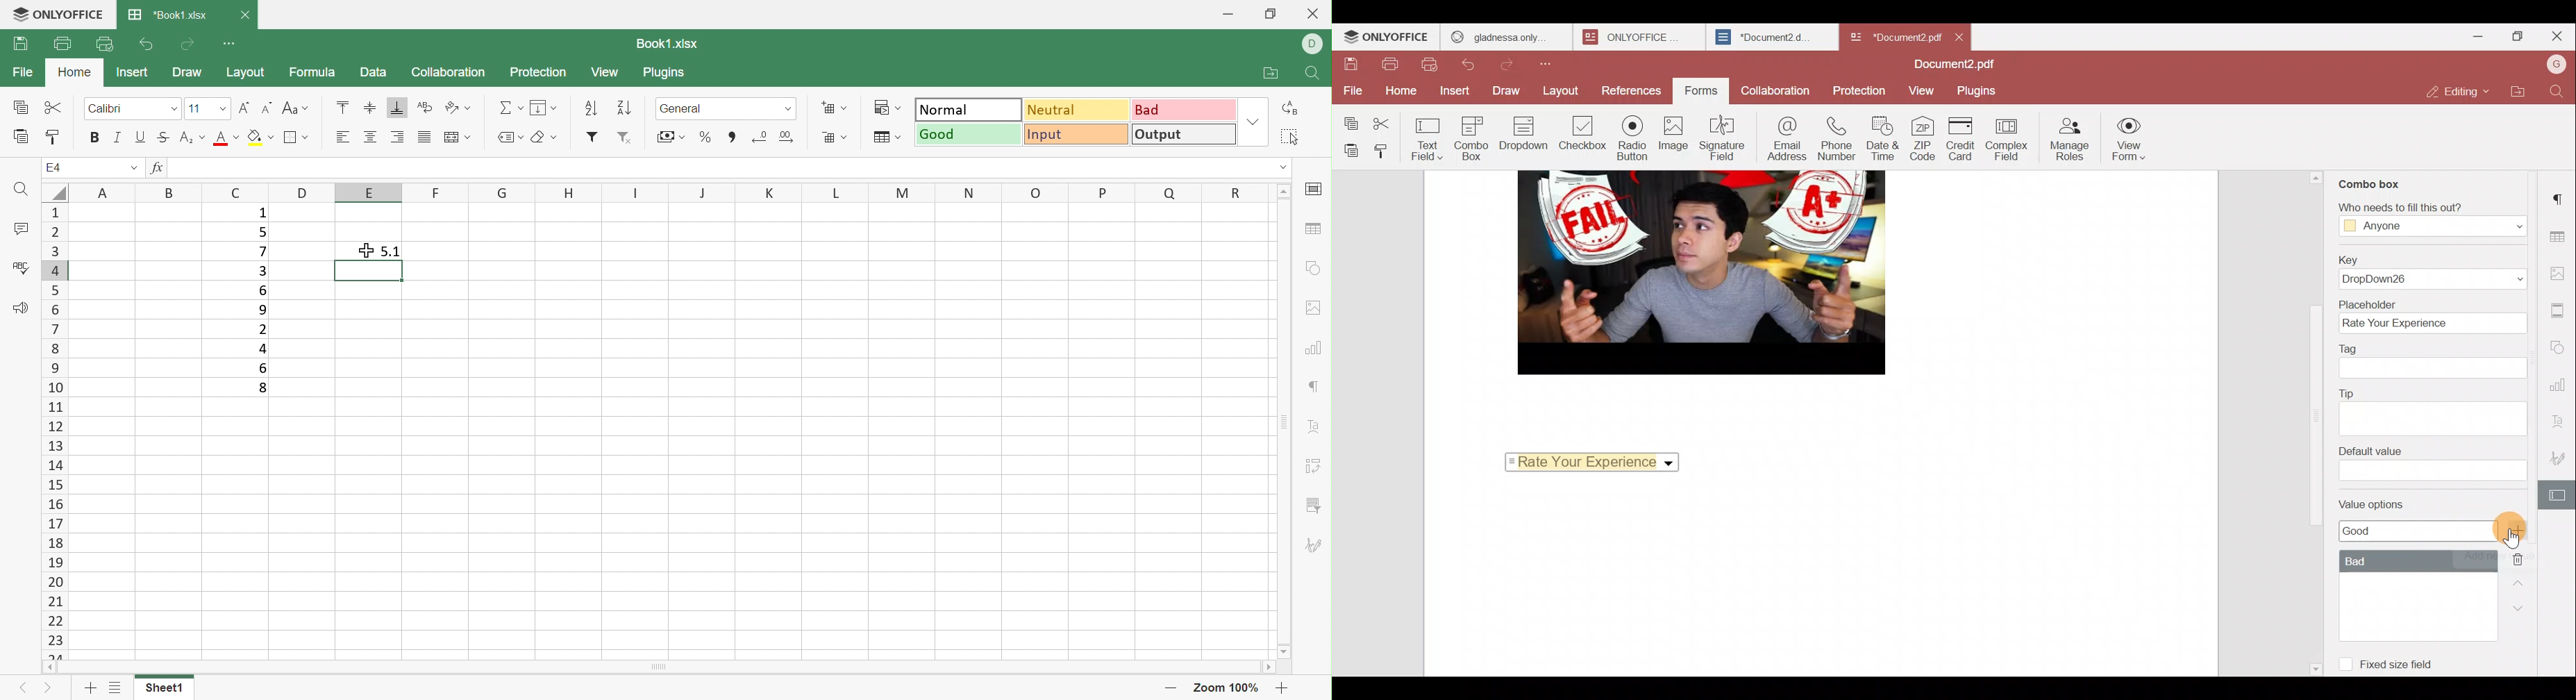 The width and height of the screenshot is (2576, 700). I want to click on Align Top, so click(342, 108).